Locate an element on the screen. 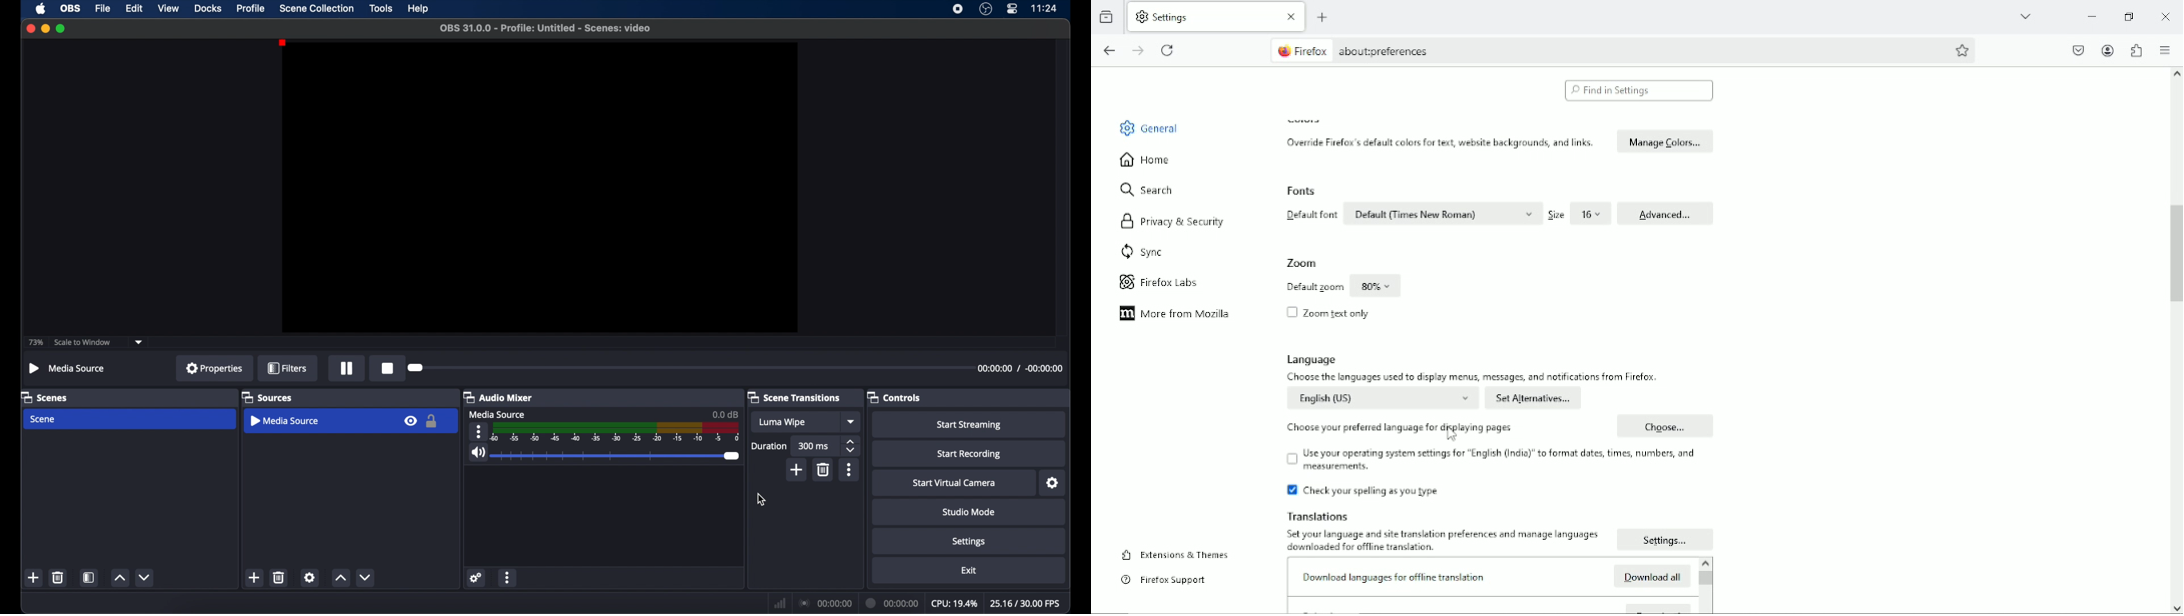  properties is located at coordinates (214, 368).